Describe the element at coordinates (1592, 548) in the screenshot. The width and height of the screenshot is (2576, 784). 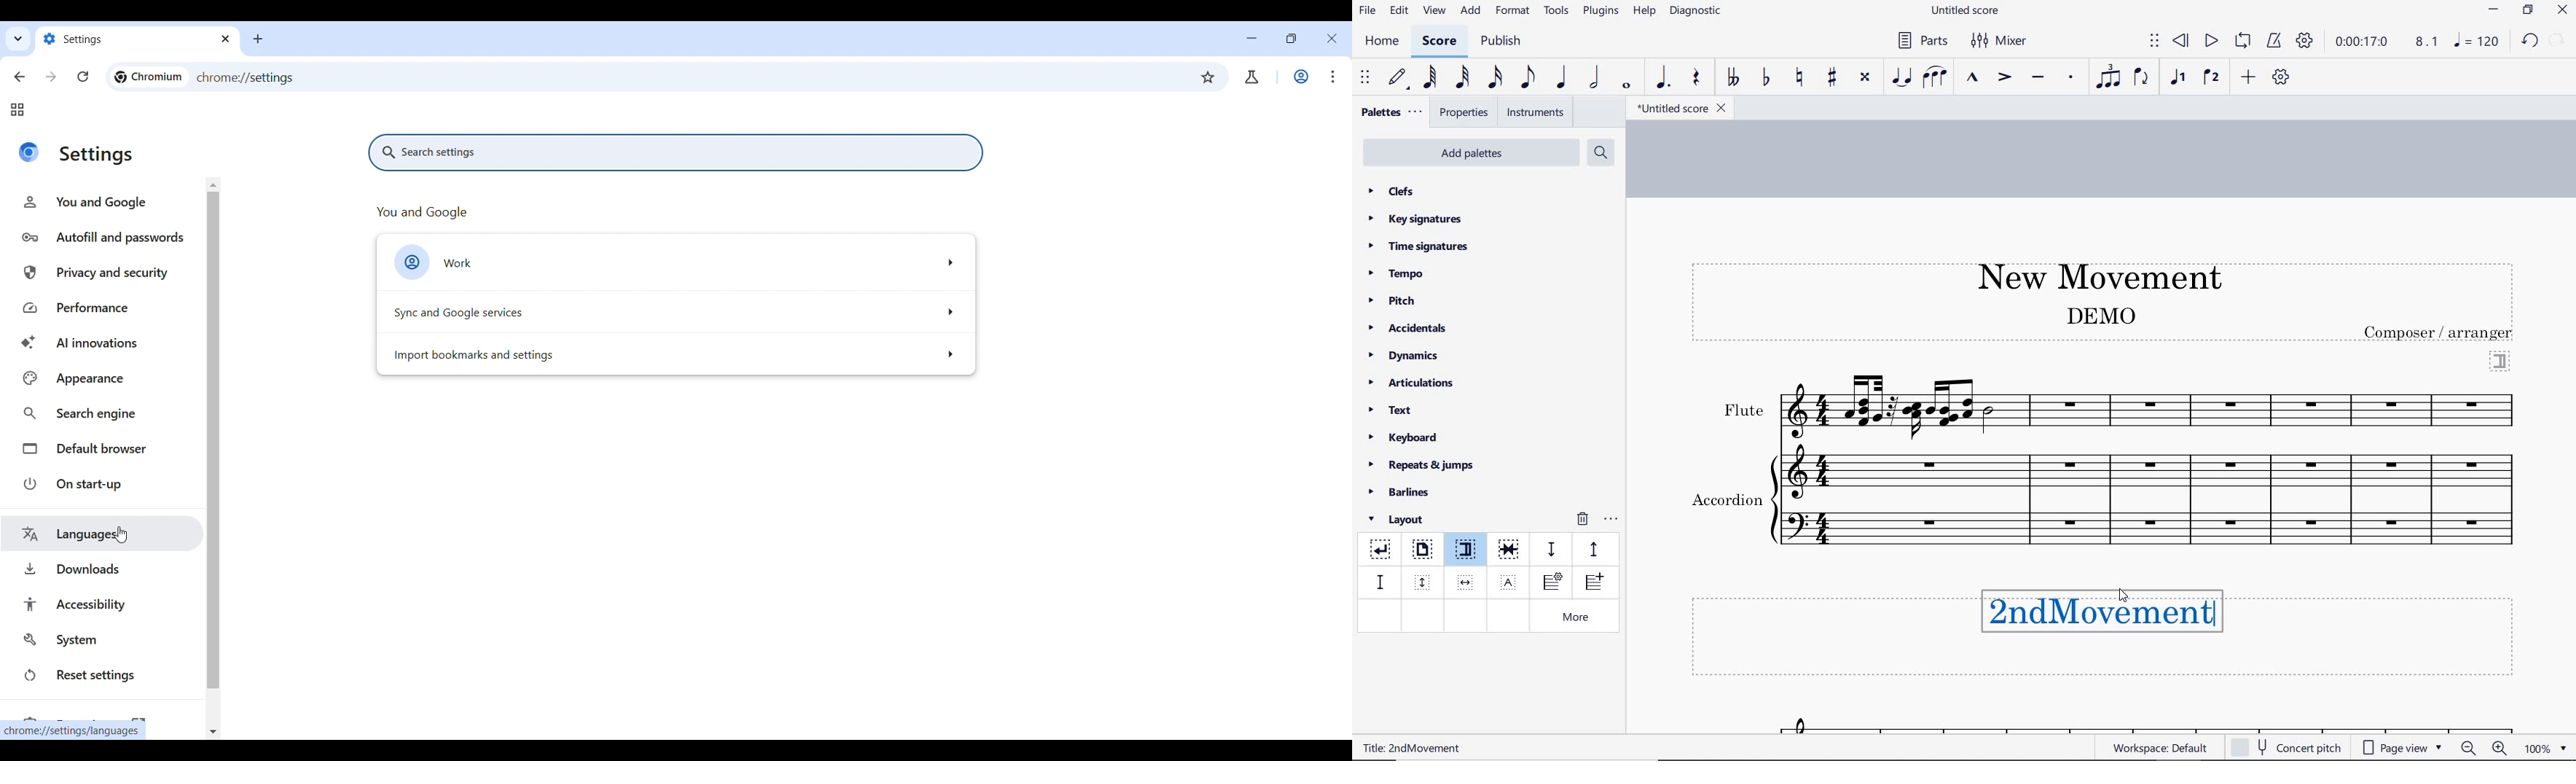
I see `staff pacer` at that location.